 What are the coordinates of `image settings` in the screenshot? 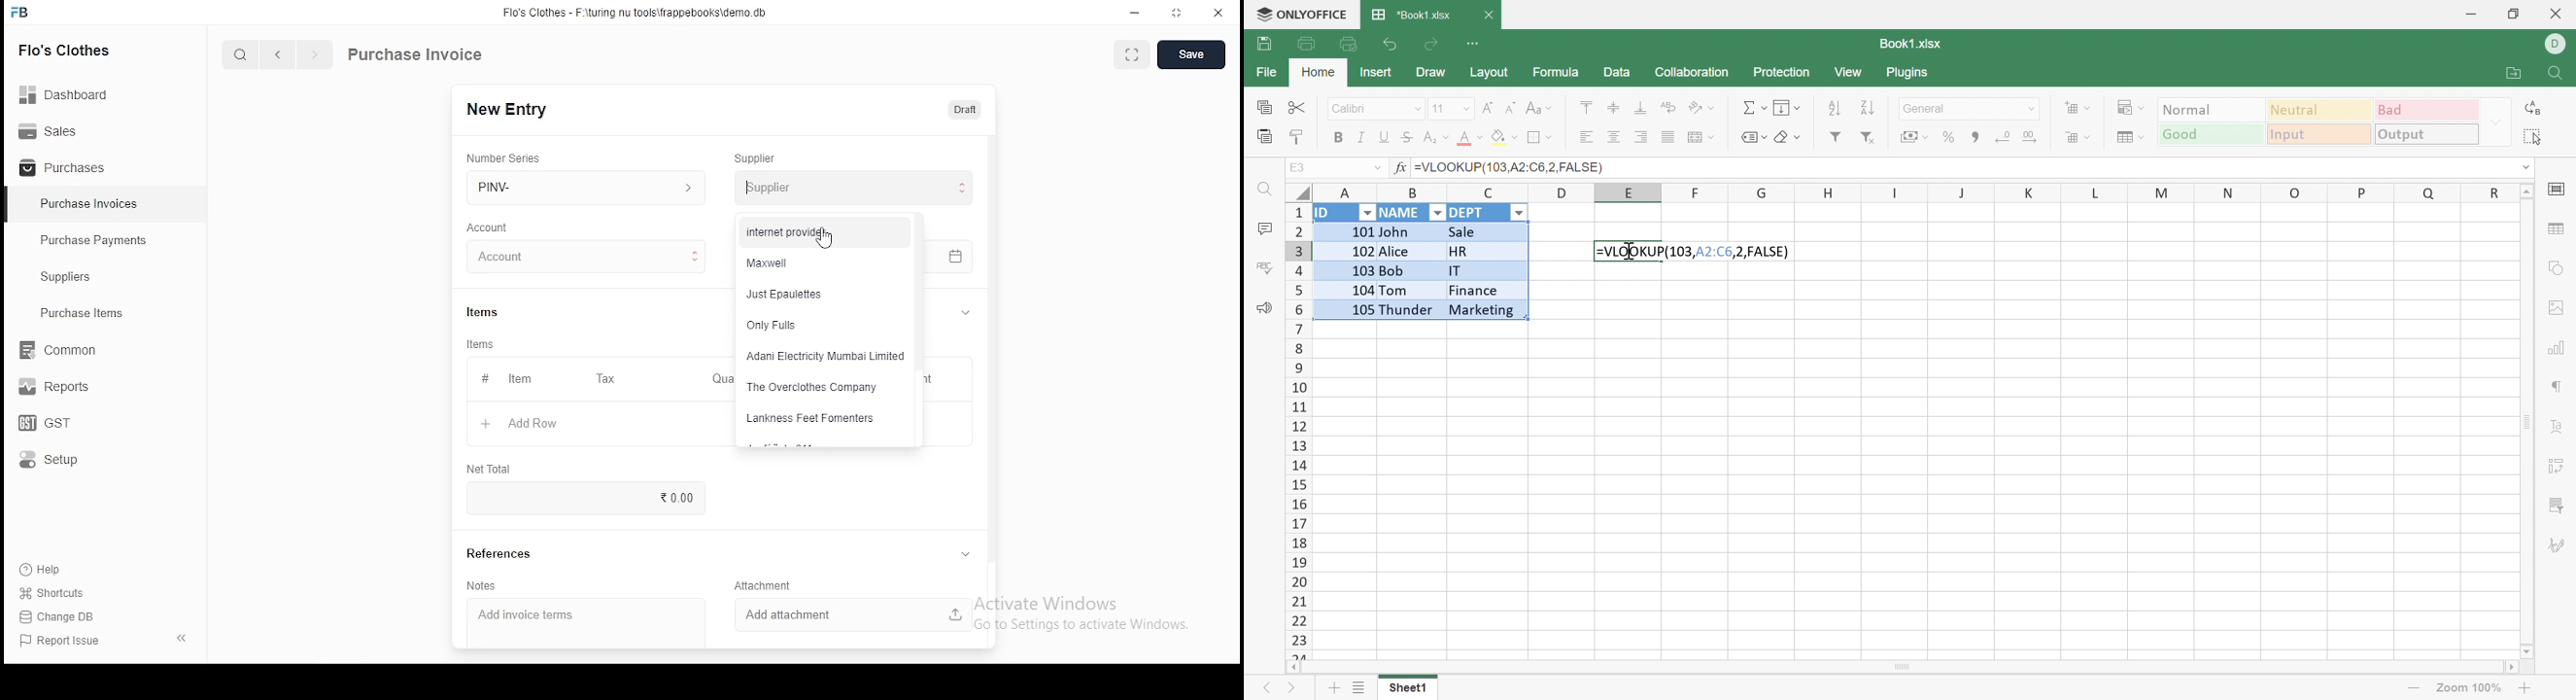 It's located at (2557, 308).